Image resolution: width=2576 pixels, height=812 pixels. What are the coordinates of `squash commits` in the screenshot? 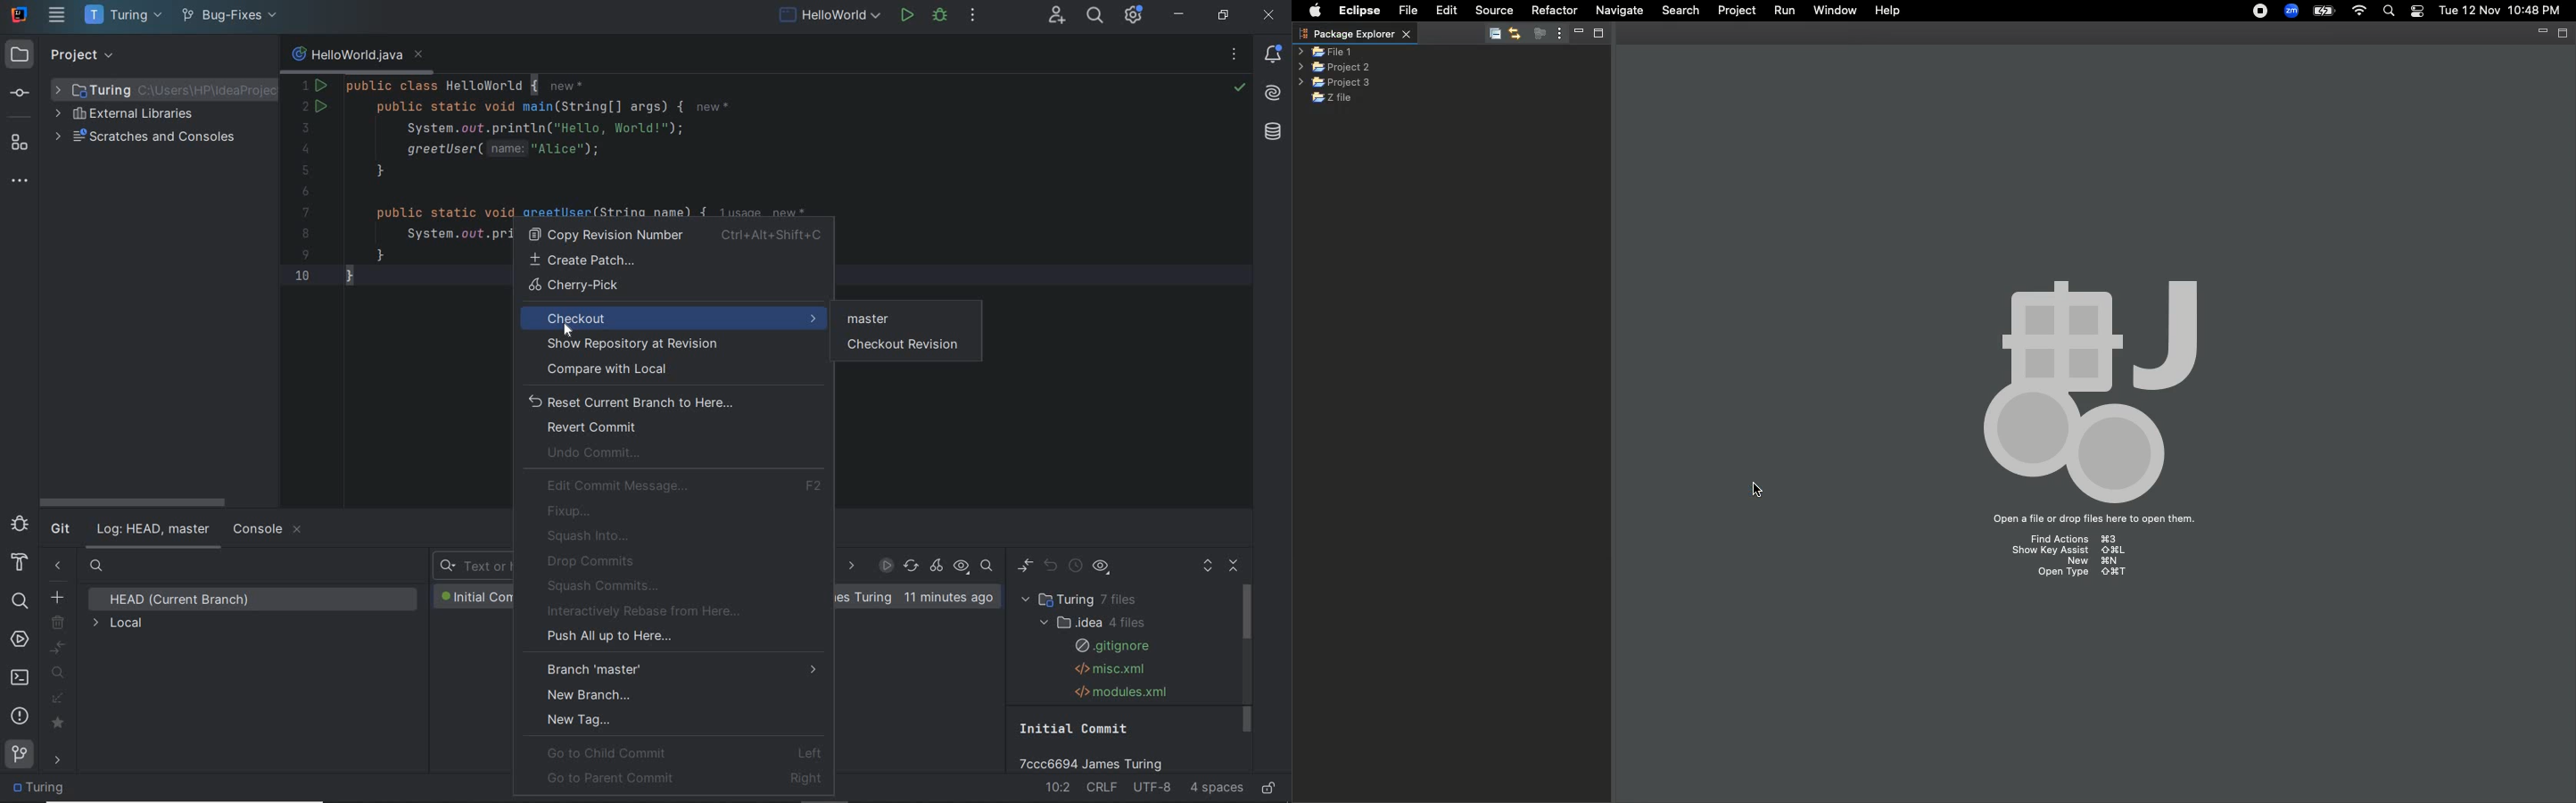 It's located at (606, 585).